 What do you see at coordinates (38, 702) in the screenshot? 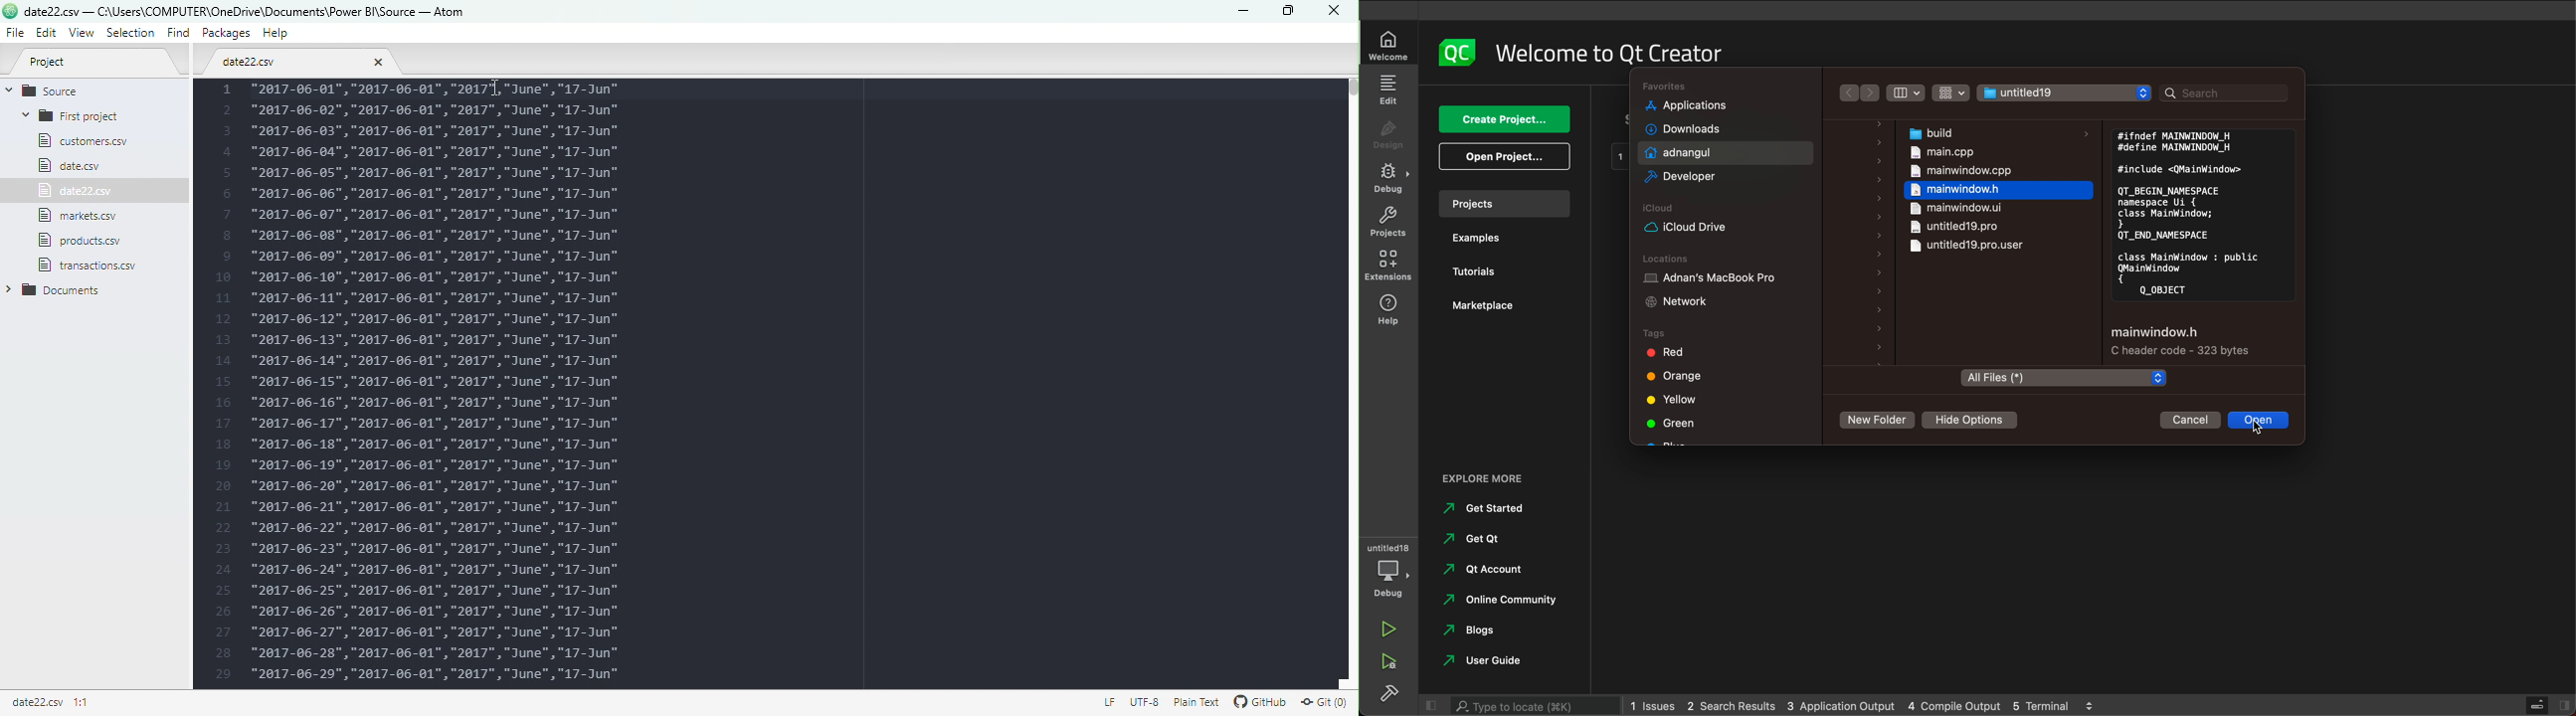
I see `Click to copy absolute file path` at bounding box center [38, 702].